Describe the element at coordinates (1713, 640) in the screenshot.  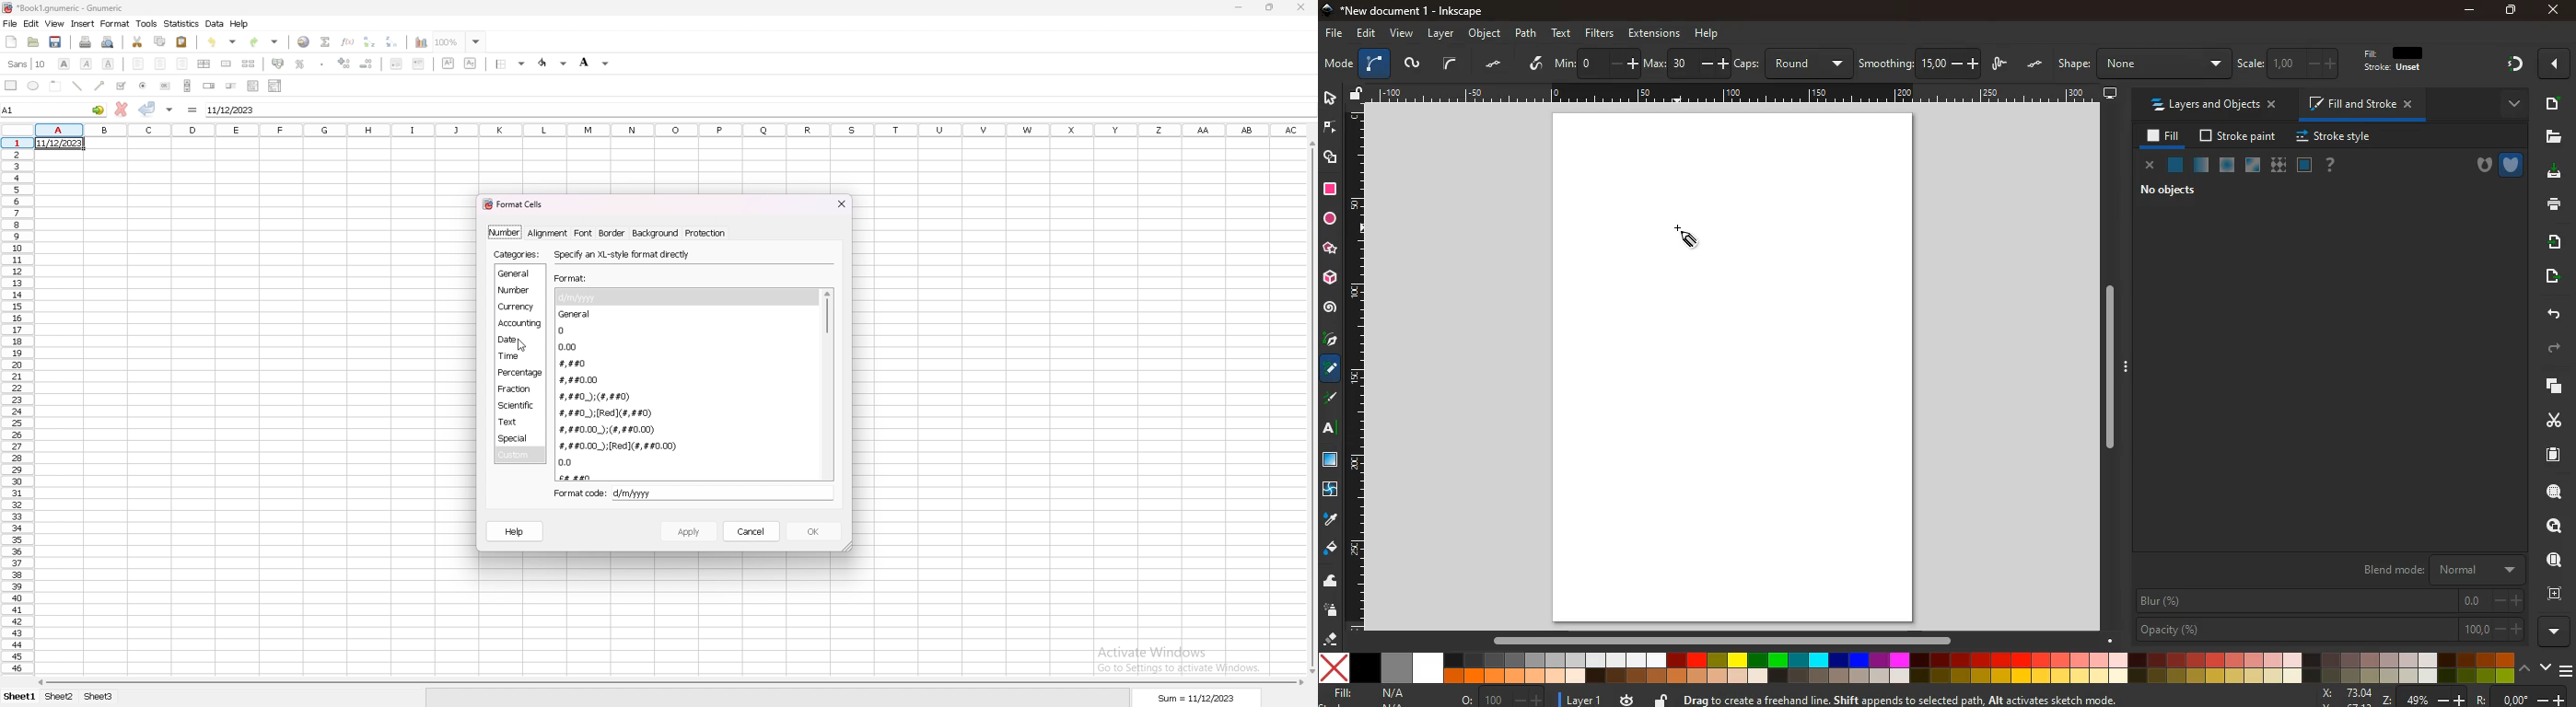
I see `Horizontal scroll bar` at that location.